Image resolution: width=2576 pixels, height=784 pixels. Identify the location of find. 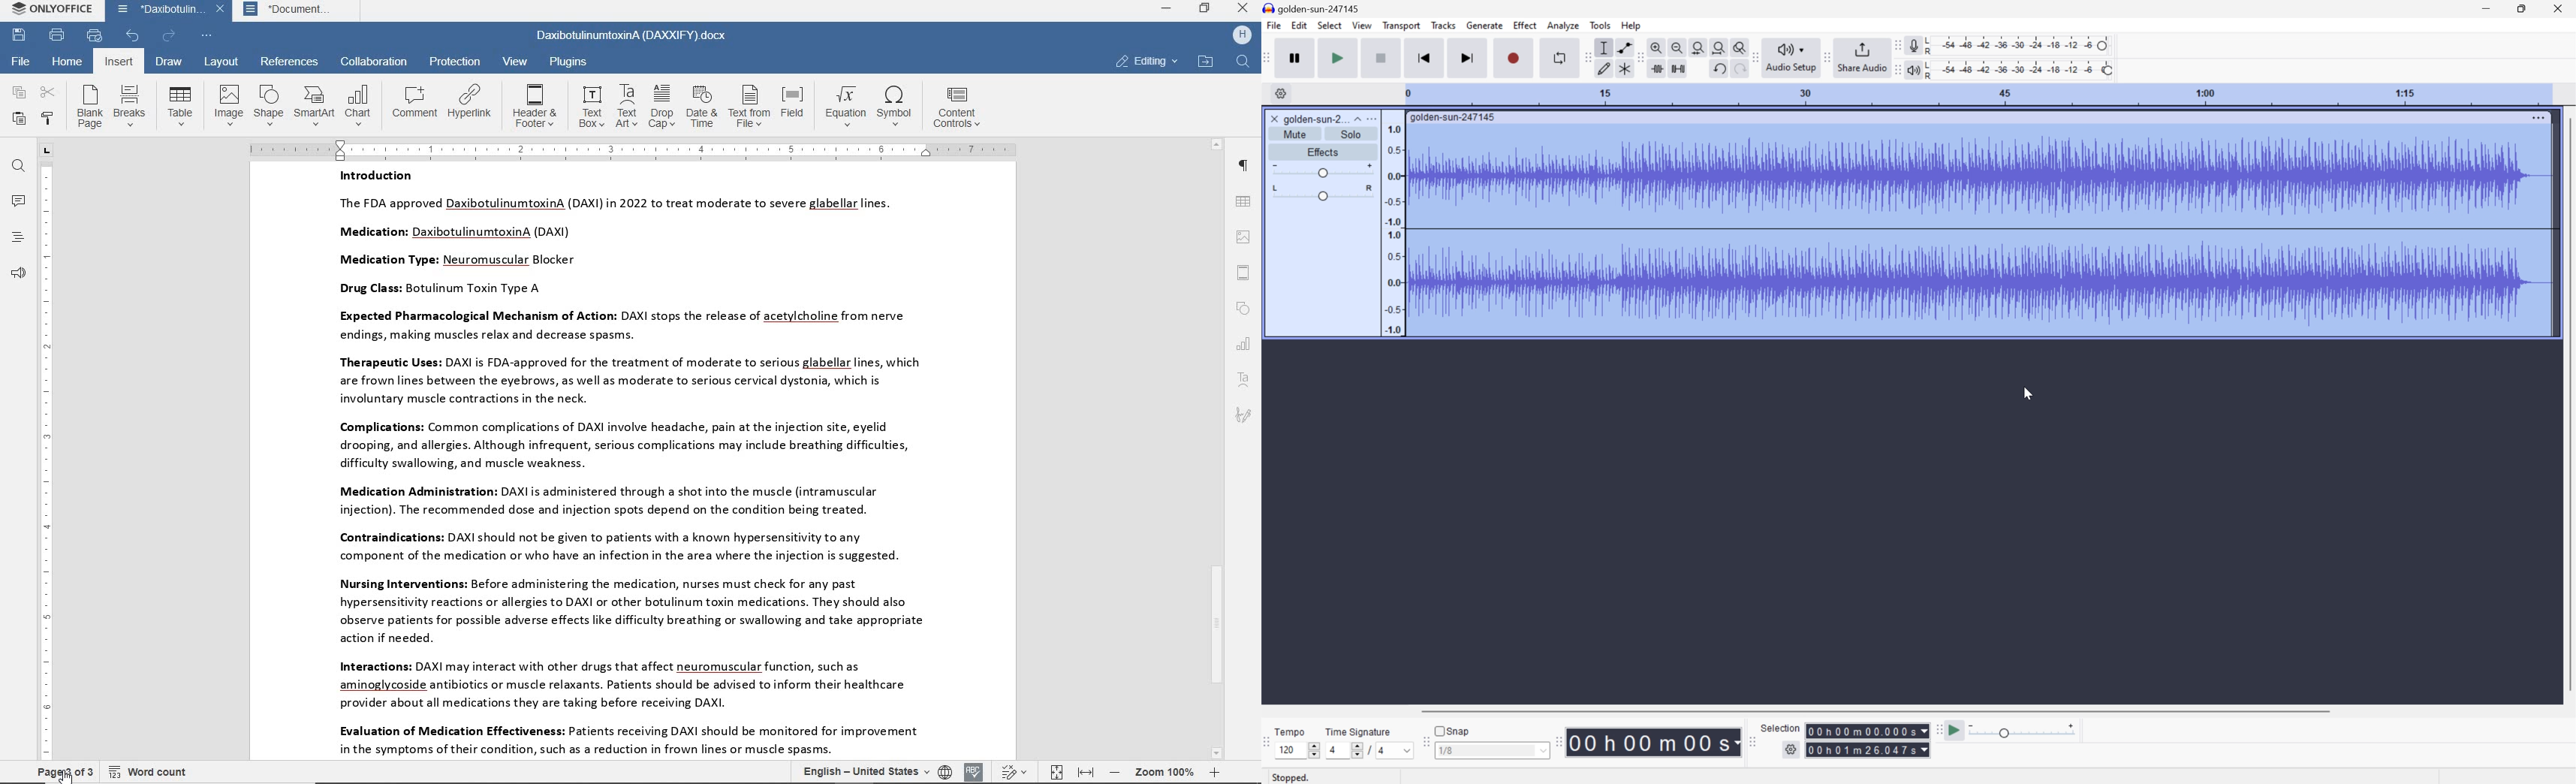
(20, 168).